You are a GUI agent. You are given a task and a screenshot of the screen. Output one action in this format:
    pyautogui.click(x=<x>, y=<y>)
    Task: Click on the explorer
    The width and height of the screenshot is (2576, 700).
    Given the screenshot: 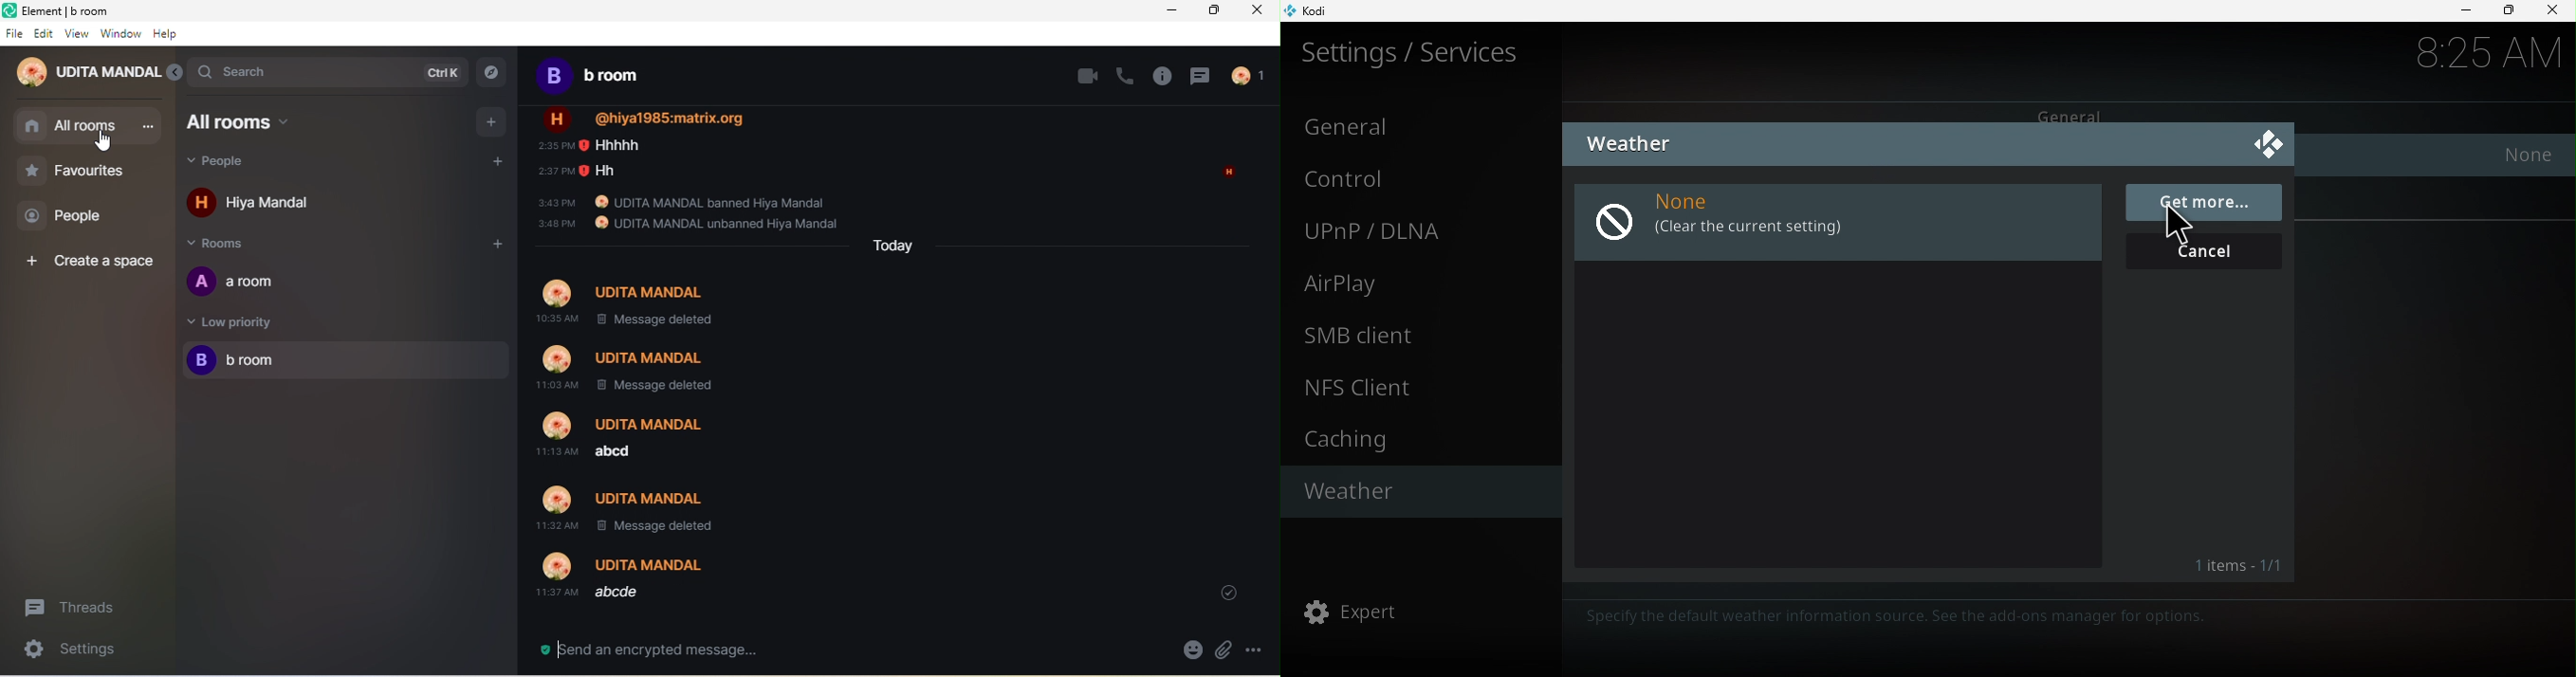 What is the action you would take?
    pyautogui.click(x=493, y=74)
    